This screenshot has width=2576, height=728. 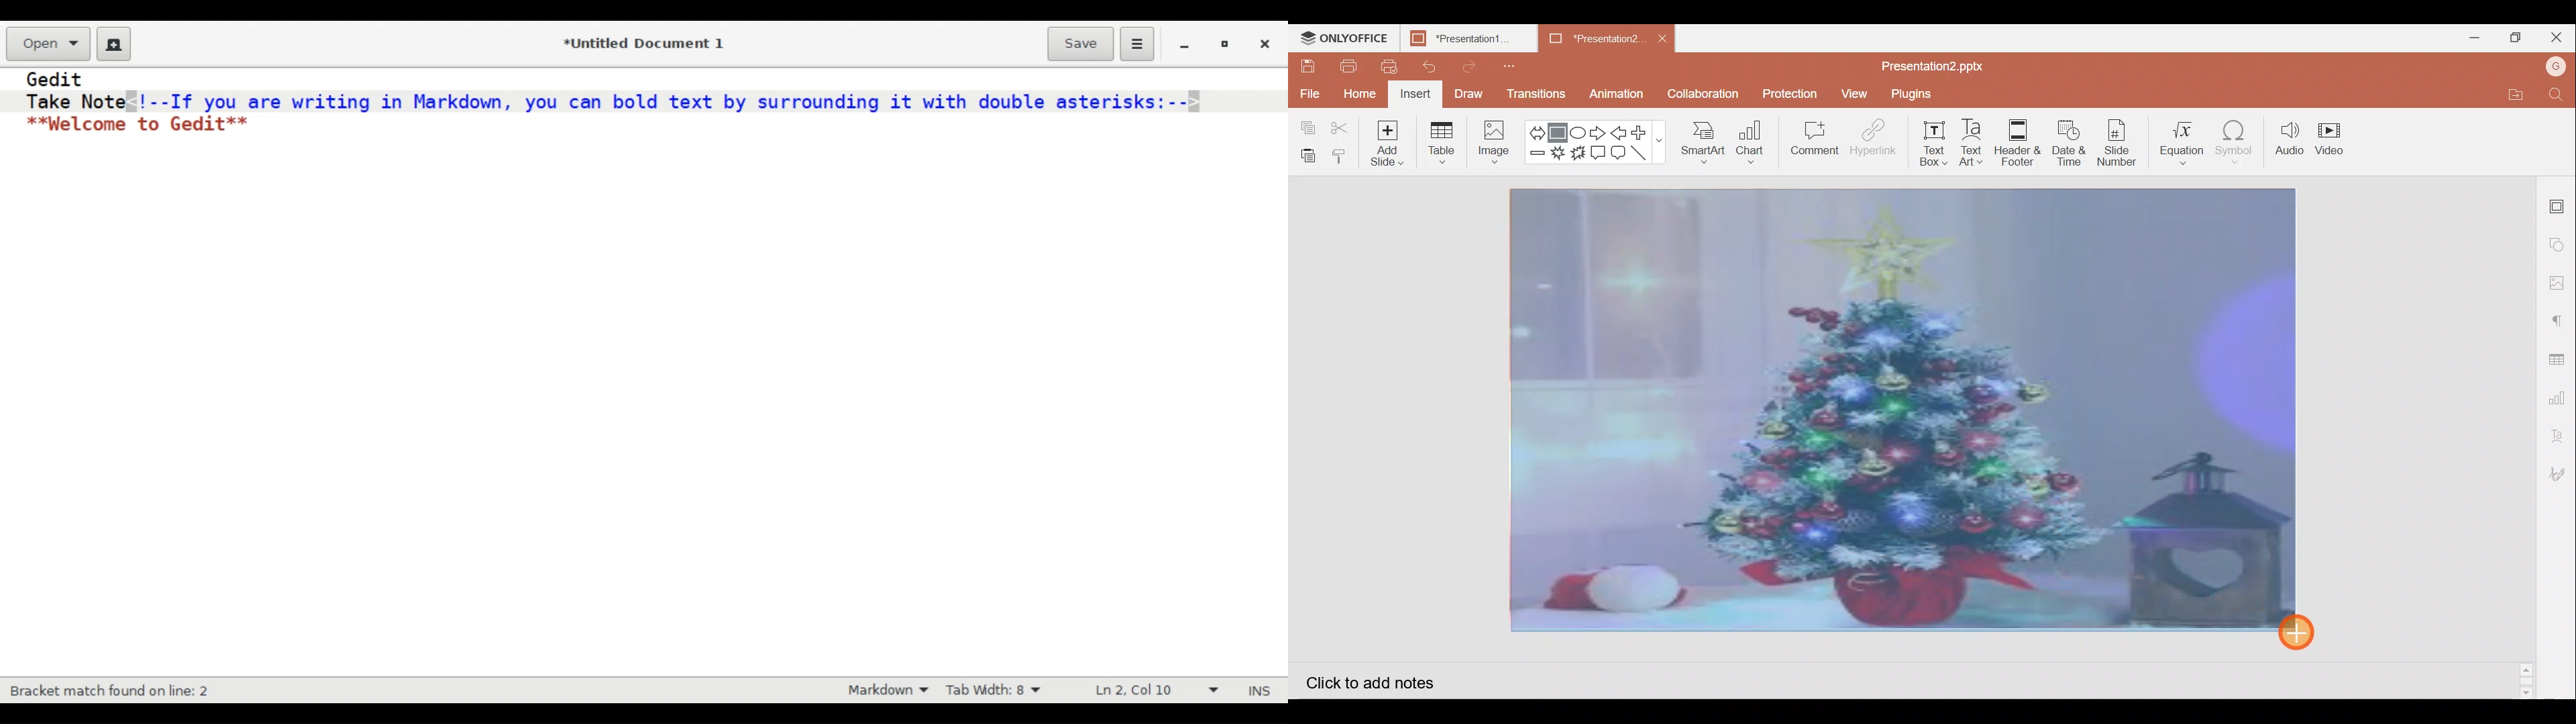 I want to click on Left arrow, so click(x=1619, y=131).